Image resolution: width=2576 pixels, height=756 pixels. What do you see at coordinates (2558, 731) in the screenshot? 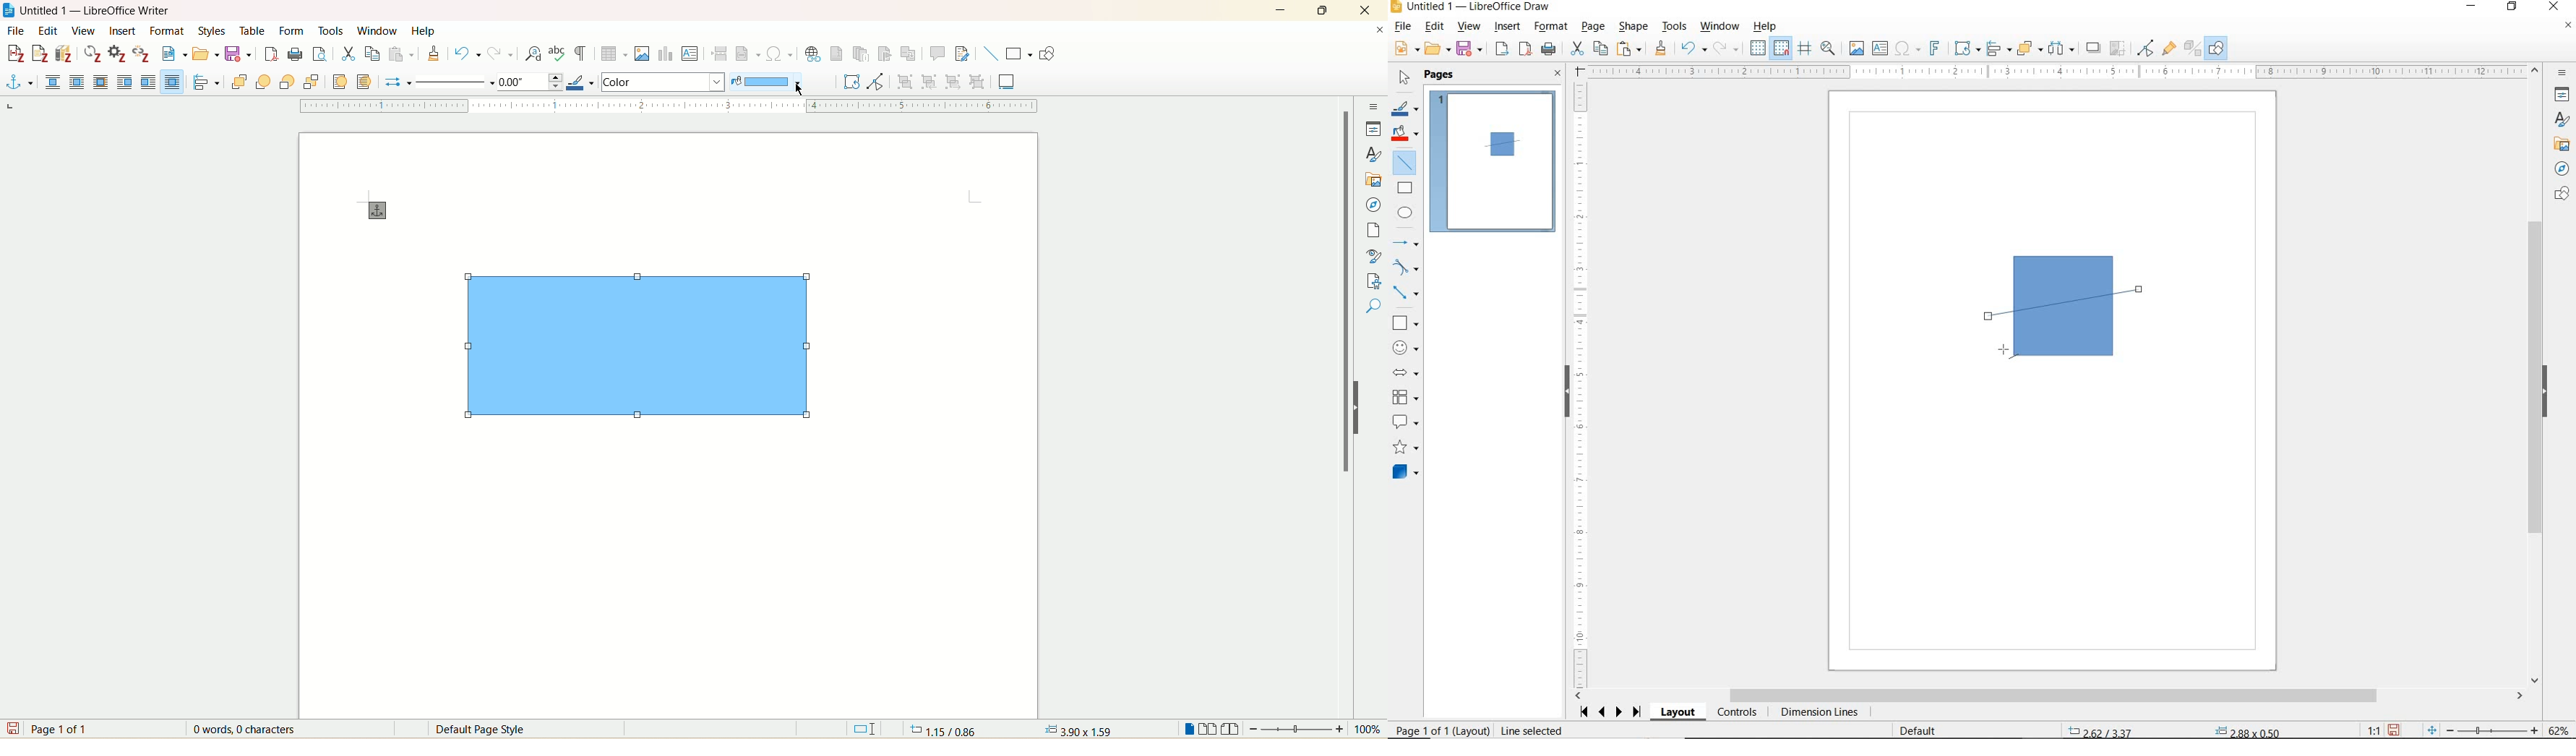
I see `ZOOM FACTOR` at bounding box center [2558, 731].